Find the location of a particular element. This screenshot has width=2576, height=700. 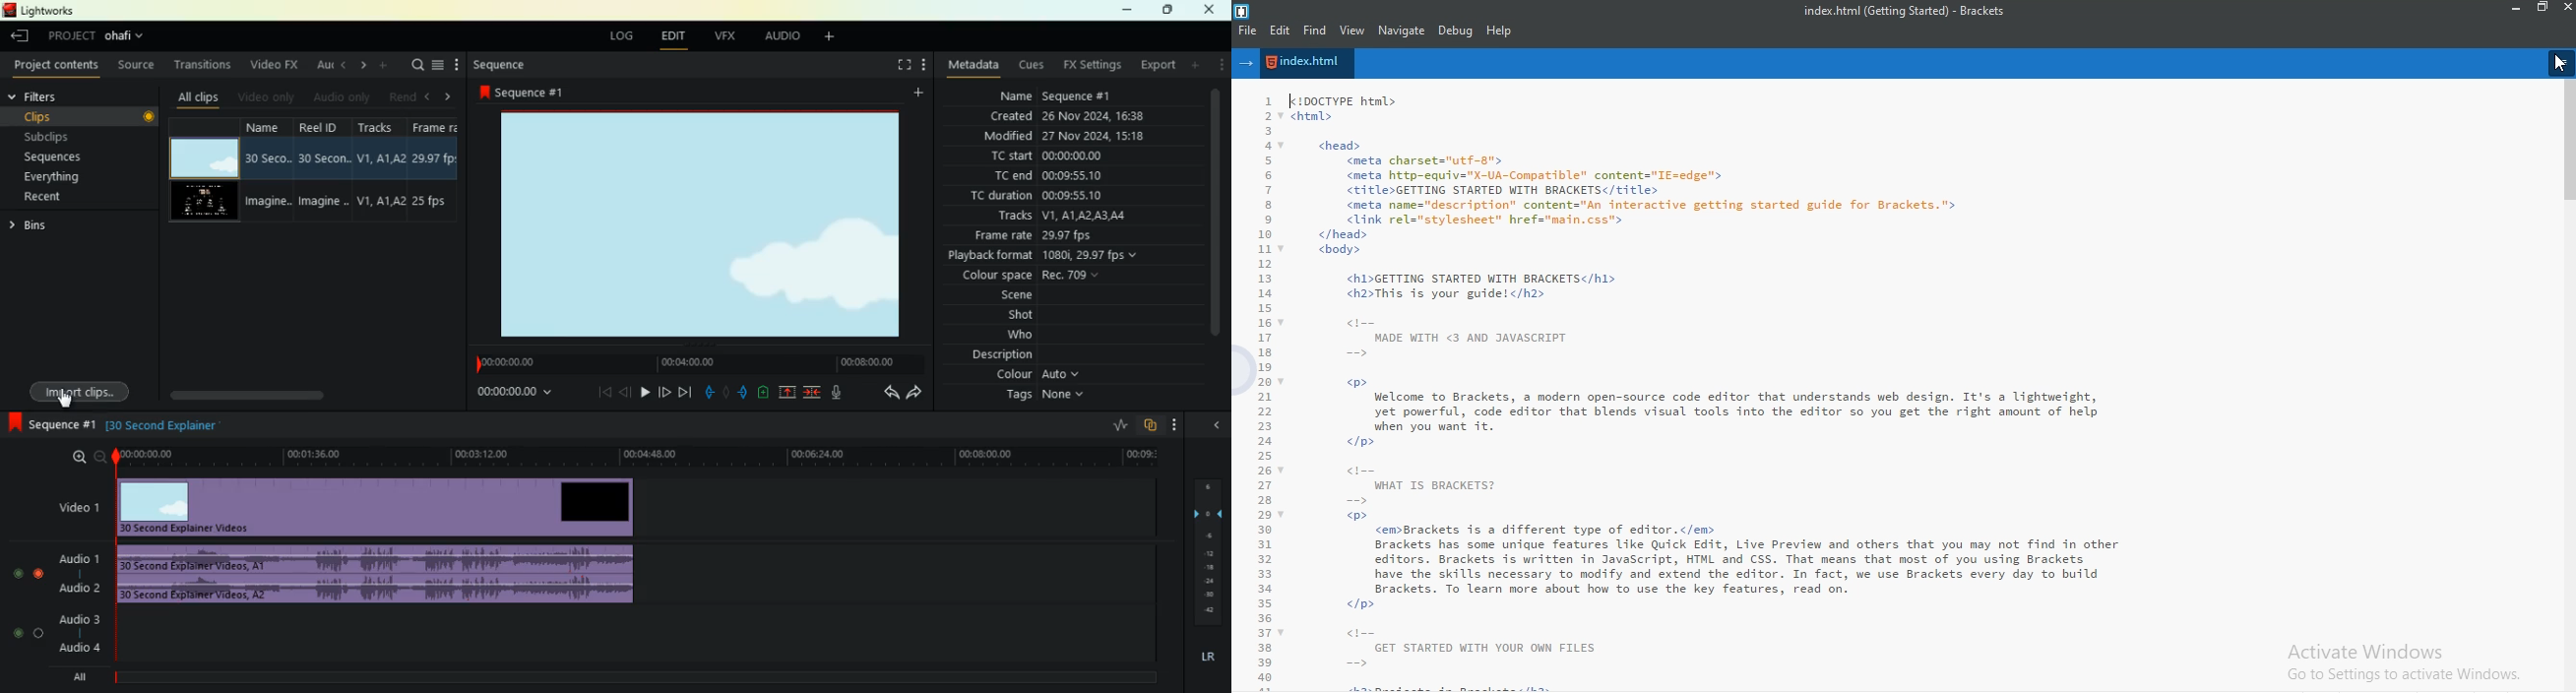

description is located at coordinates (1003, 355).